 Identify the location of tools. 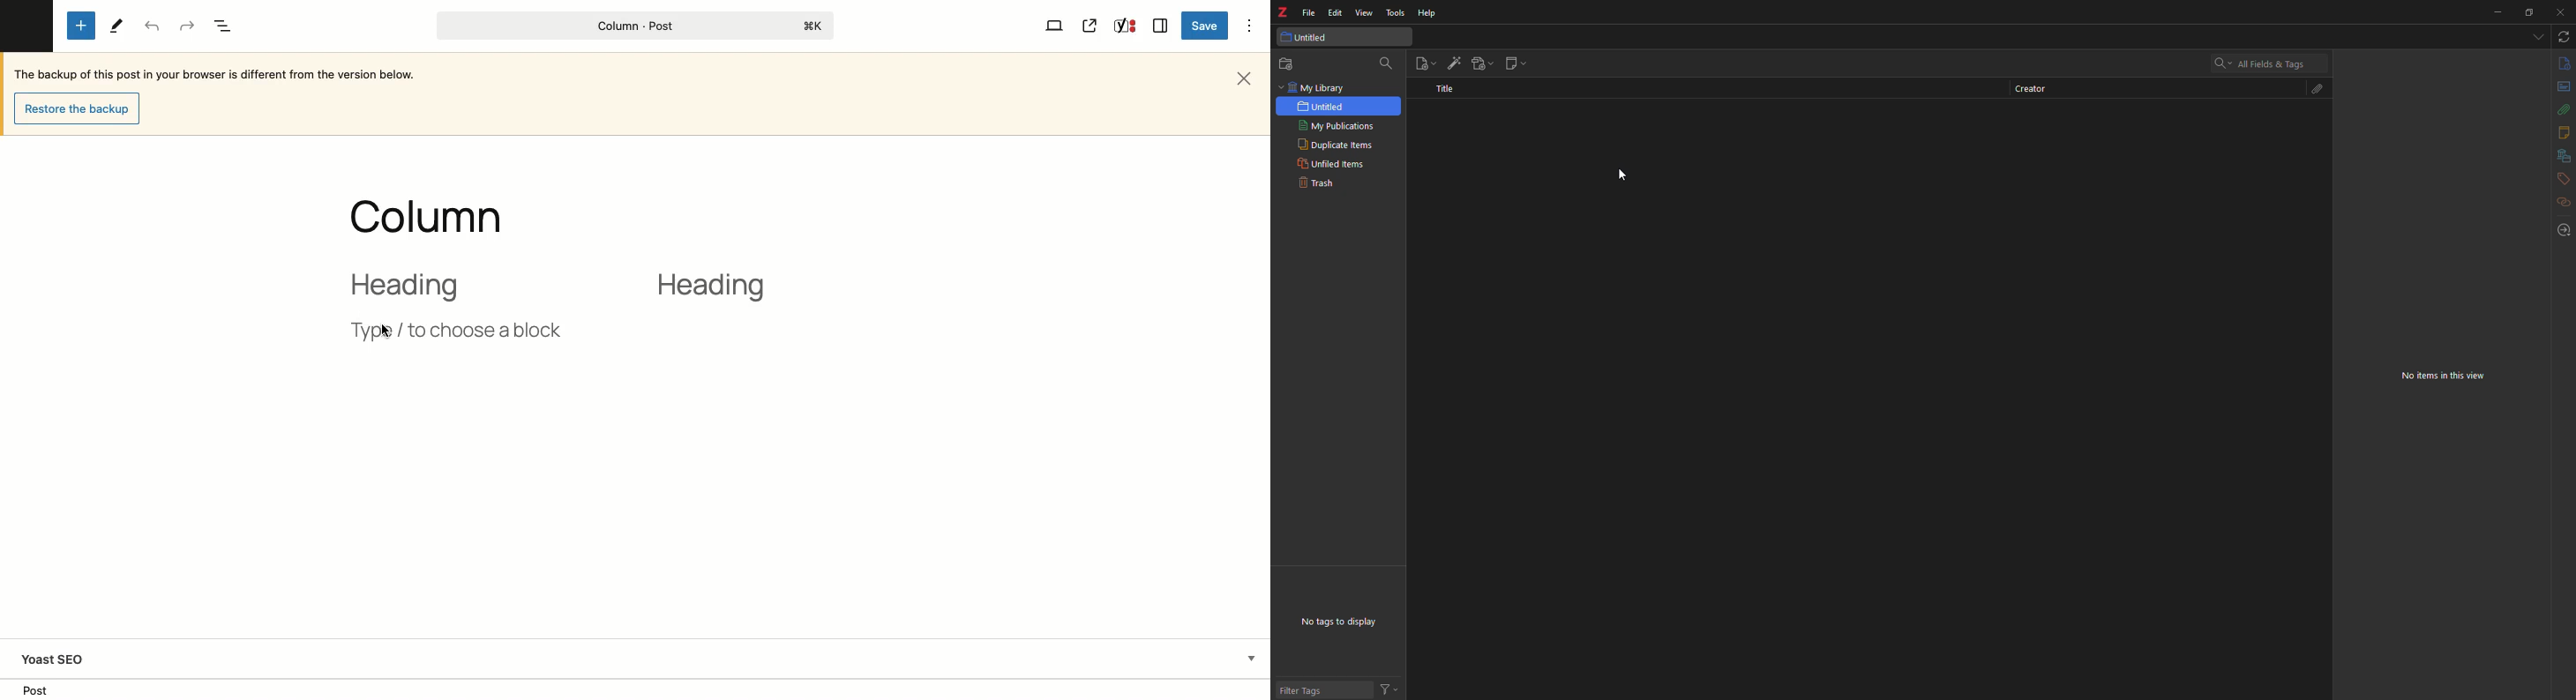
(1398, 10).